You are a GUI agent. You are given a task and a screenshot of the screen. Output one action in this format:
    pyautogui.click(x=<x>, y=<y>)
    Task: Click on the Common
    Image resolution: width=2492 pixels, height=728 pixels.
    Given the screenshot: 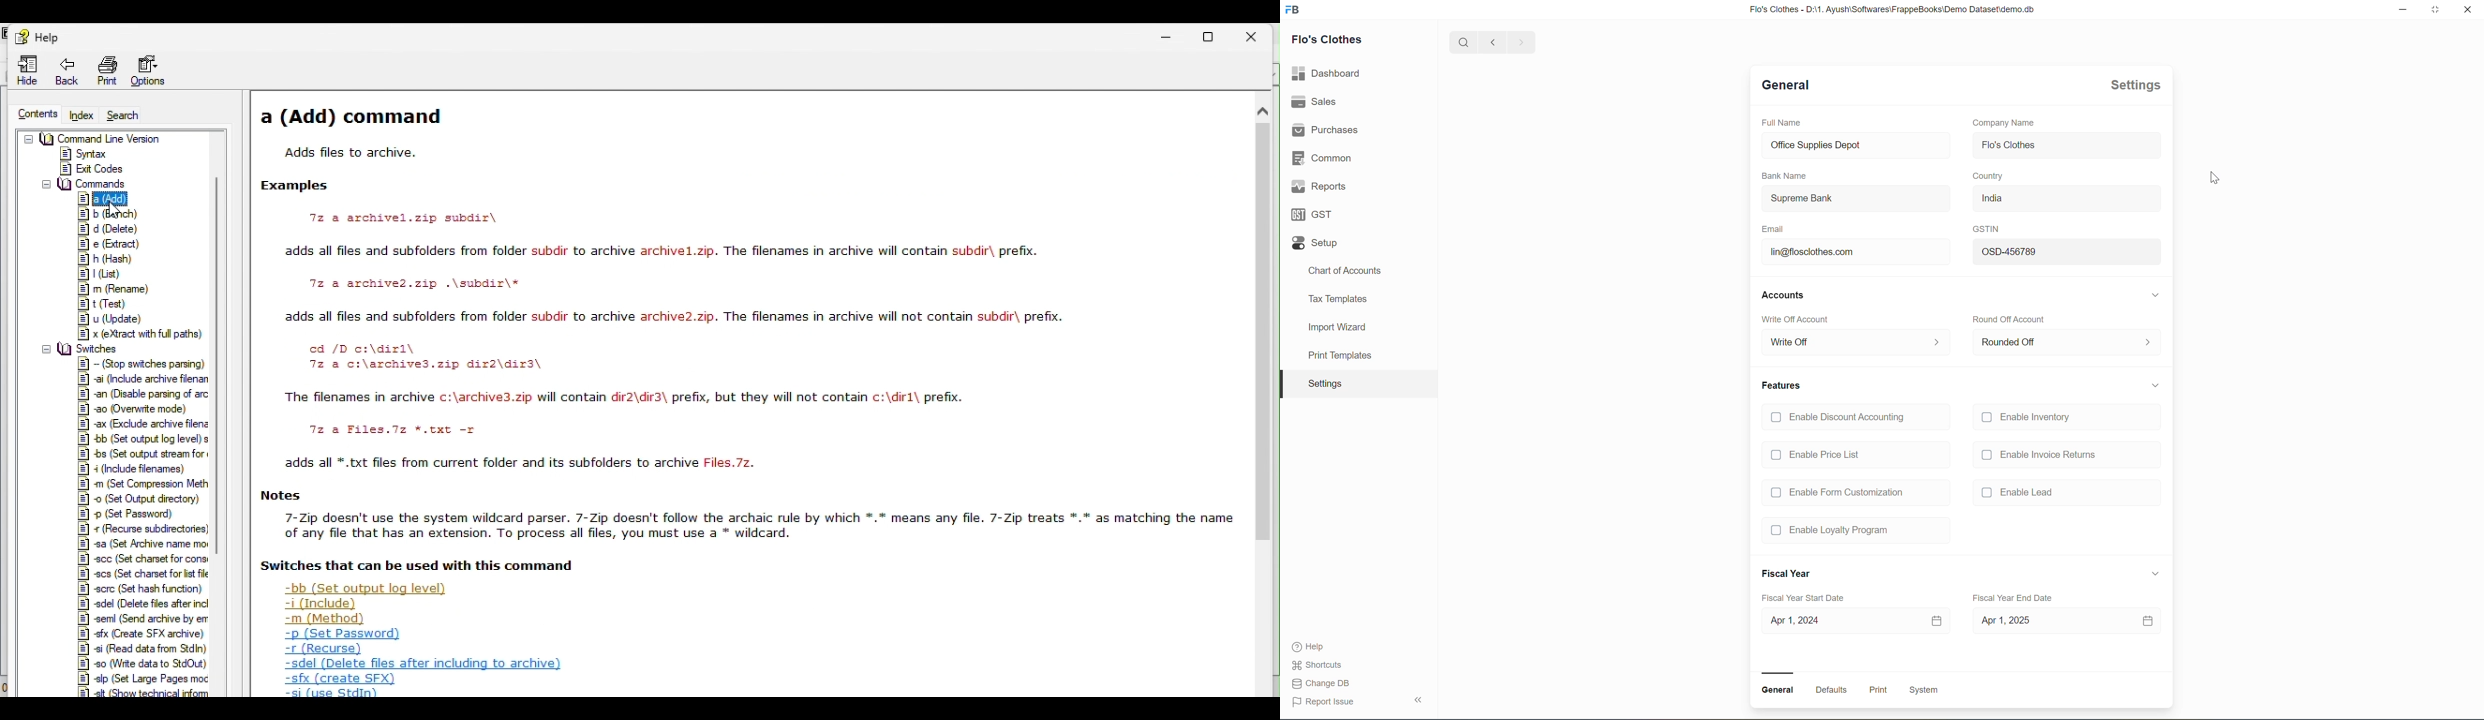 What is the action you would take?
    pyautogui.click(x=1321, y=158)
    